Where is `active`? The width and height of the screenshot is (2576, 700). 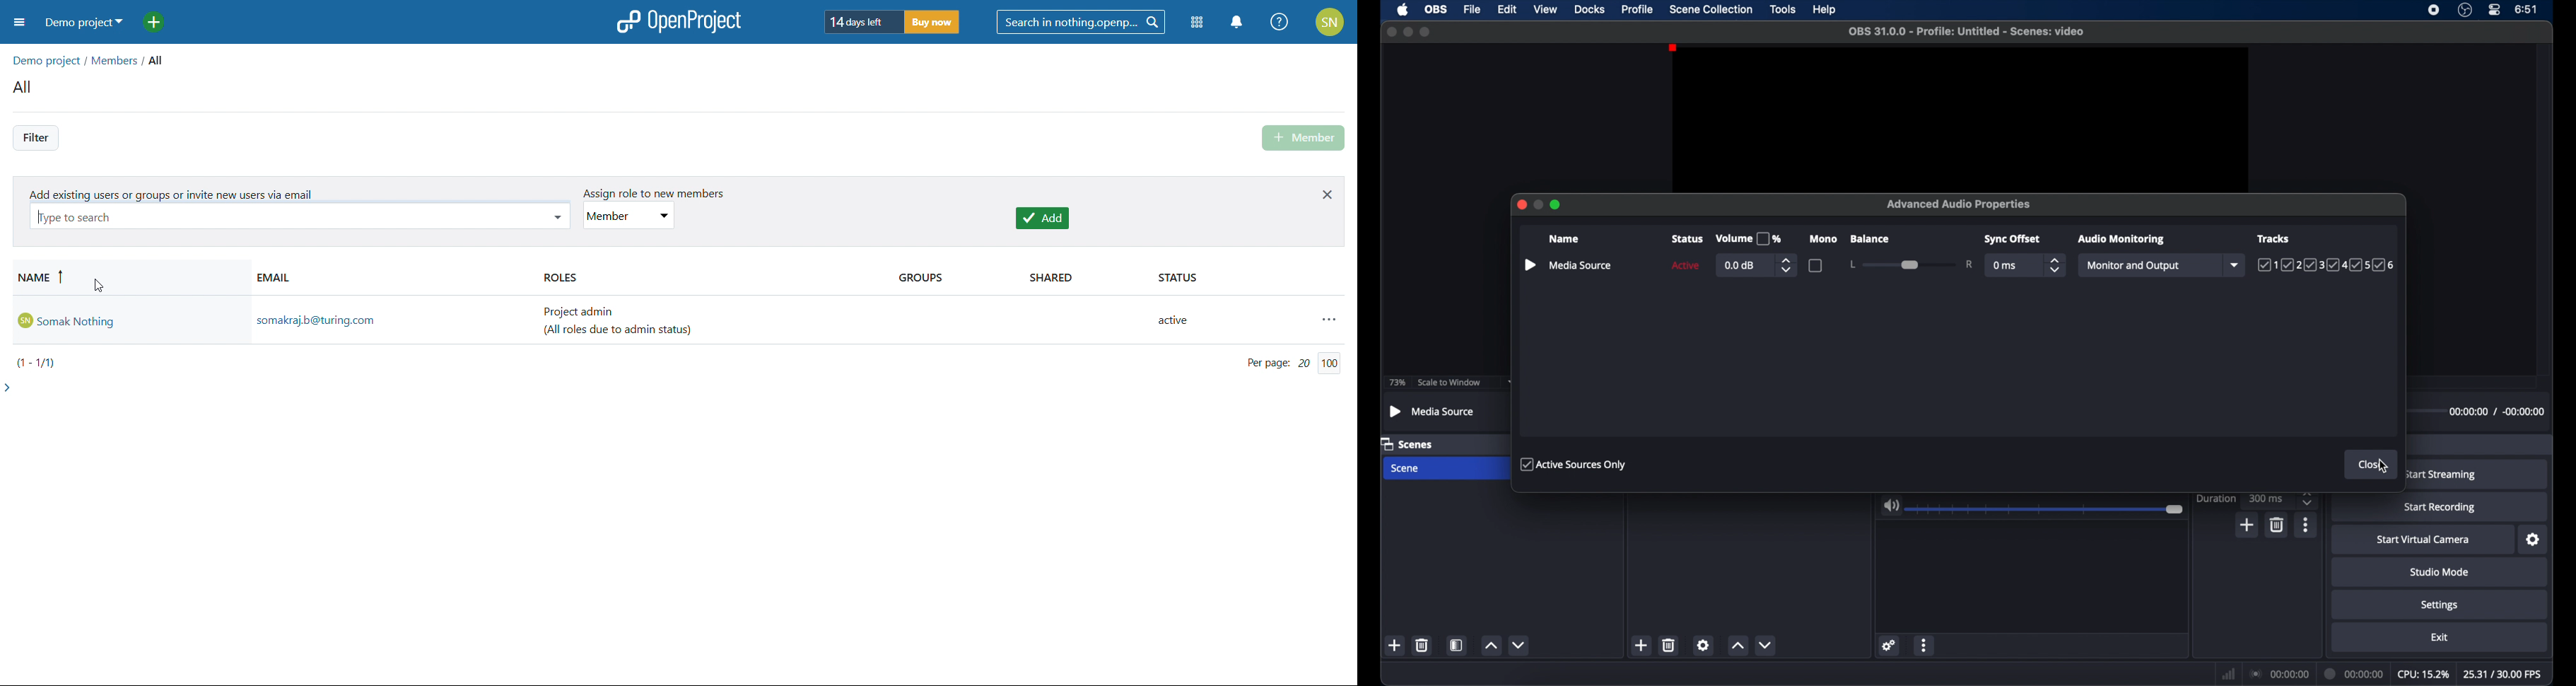 active is located at coordinates (1686, 266).